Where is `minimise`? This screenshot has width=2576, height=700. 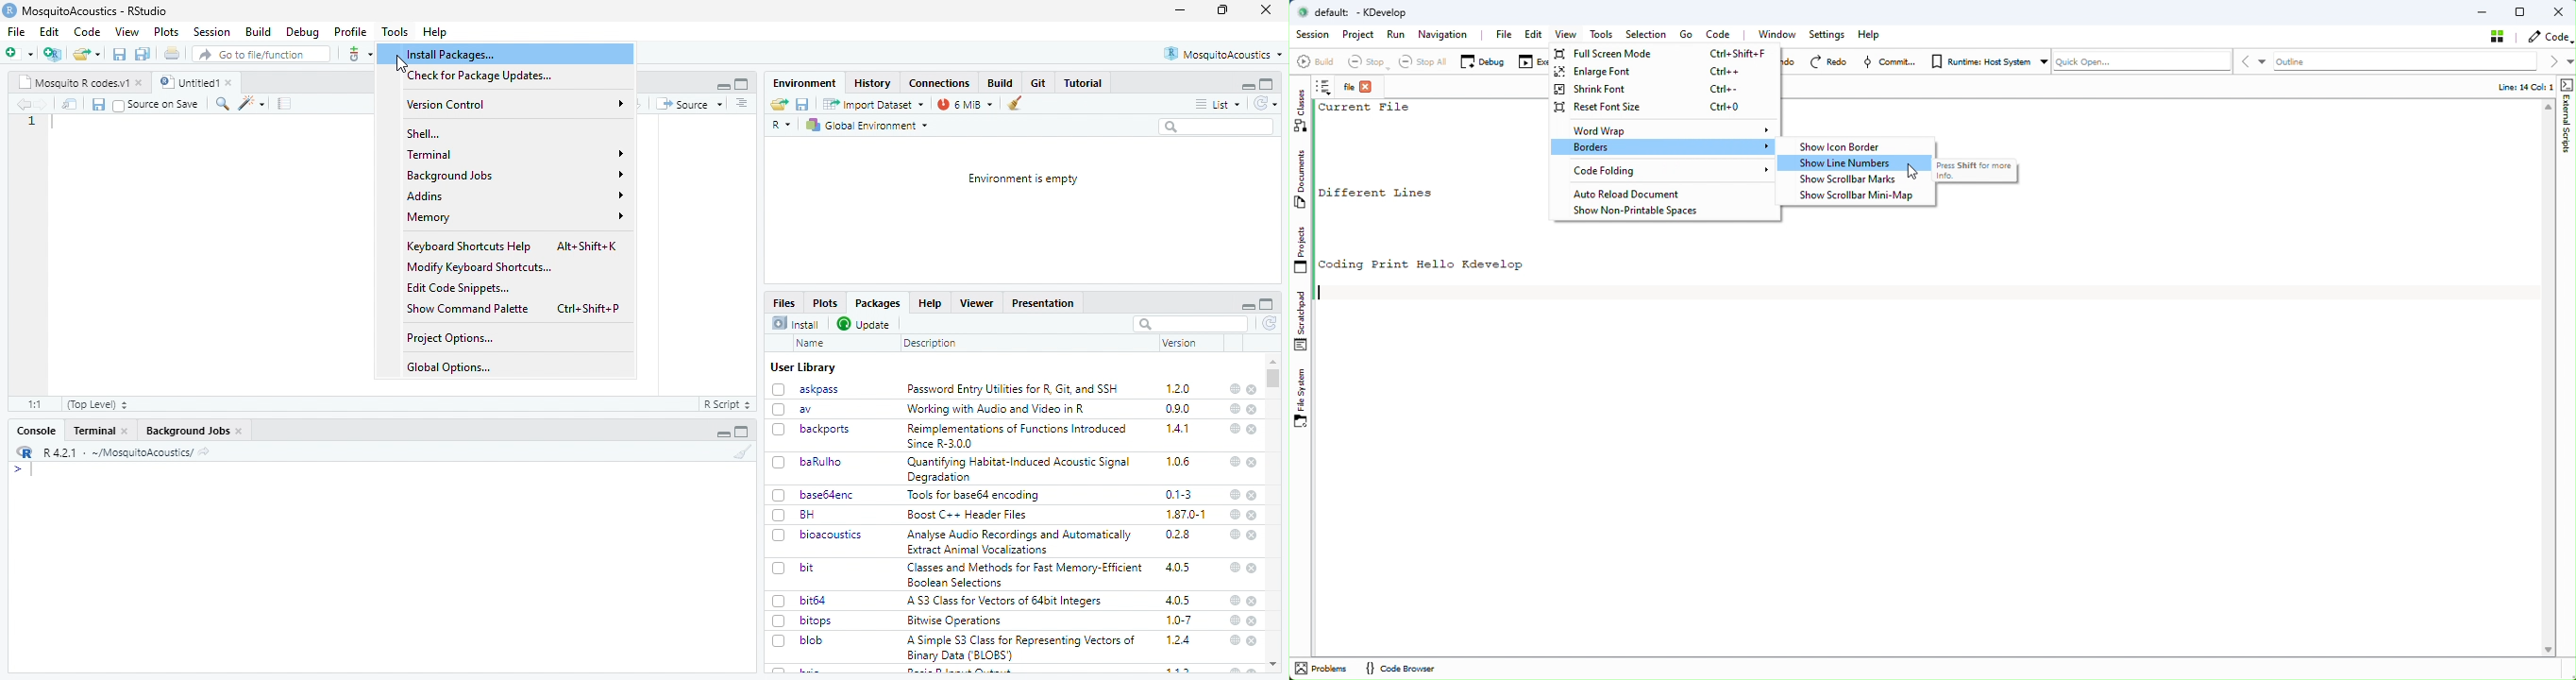
minimise is located at coordinates (725, 87).